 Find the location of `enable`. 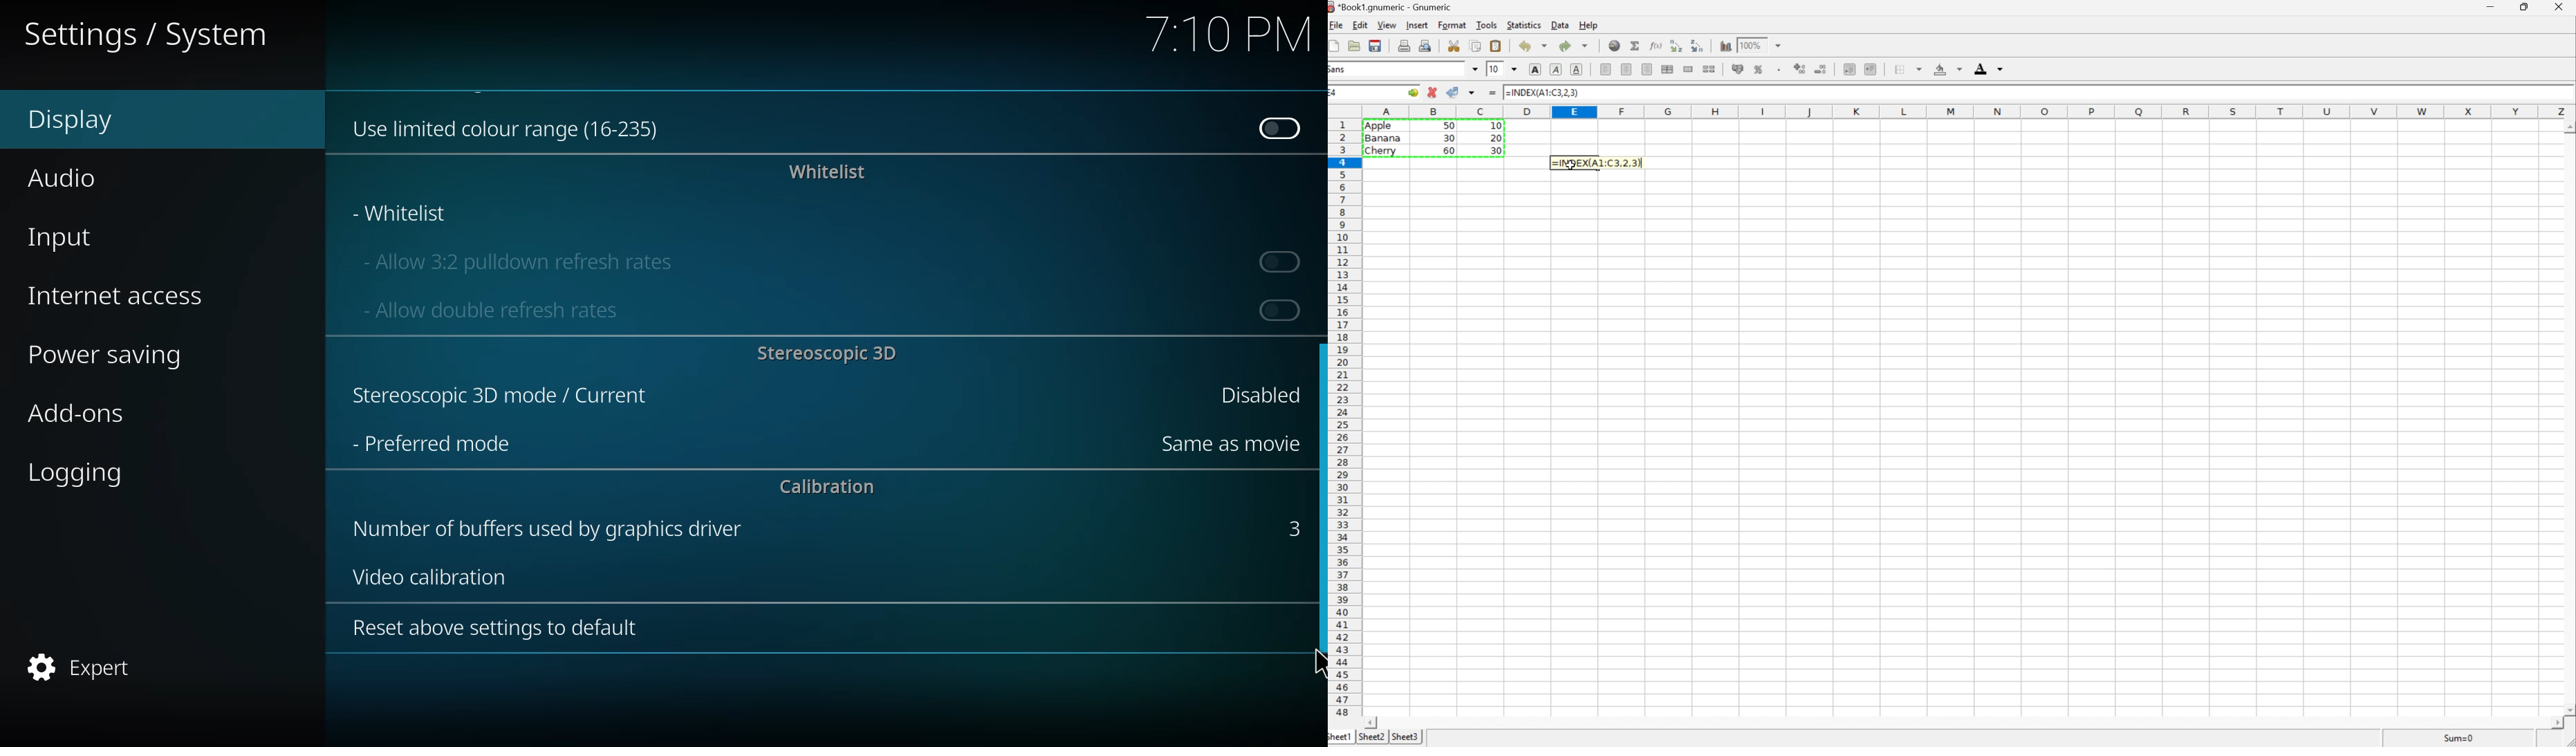

enable is located at coordinates (1277, 309).